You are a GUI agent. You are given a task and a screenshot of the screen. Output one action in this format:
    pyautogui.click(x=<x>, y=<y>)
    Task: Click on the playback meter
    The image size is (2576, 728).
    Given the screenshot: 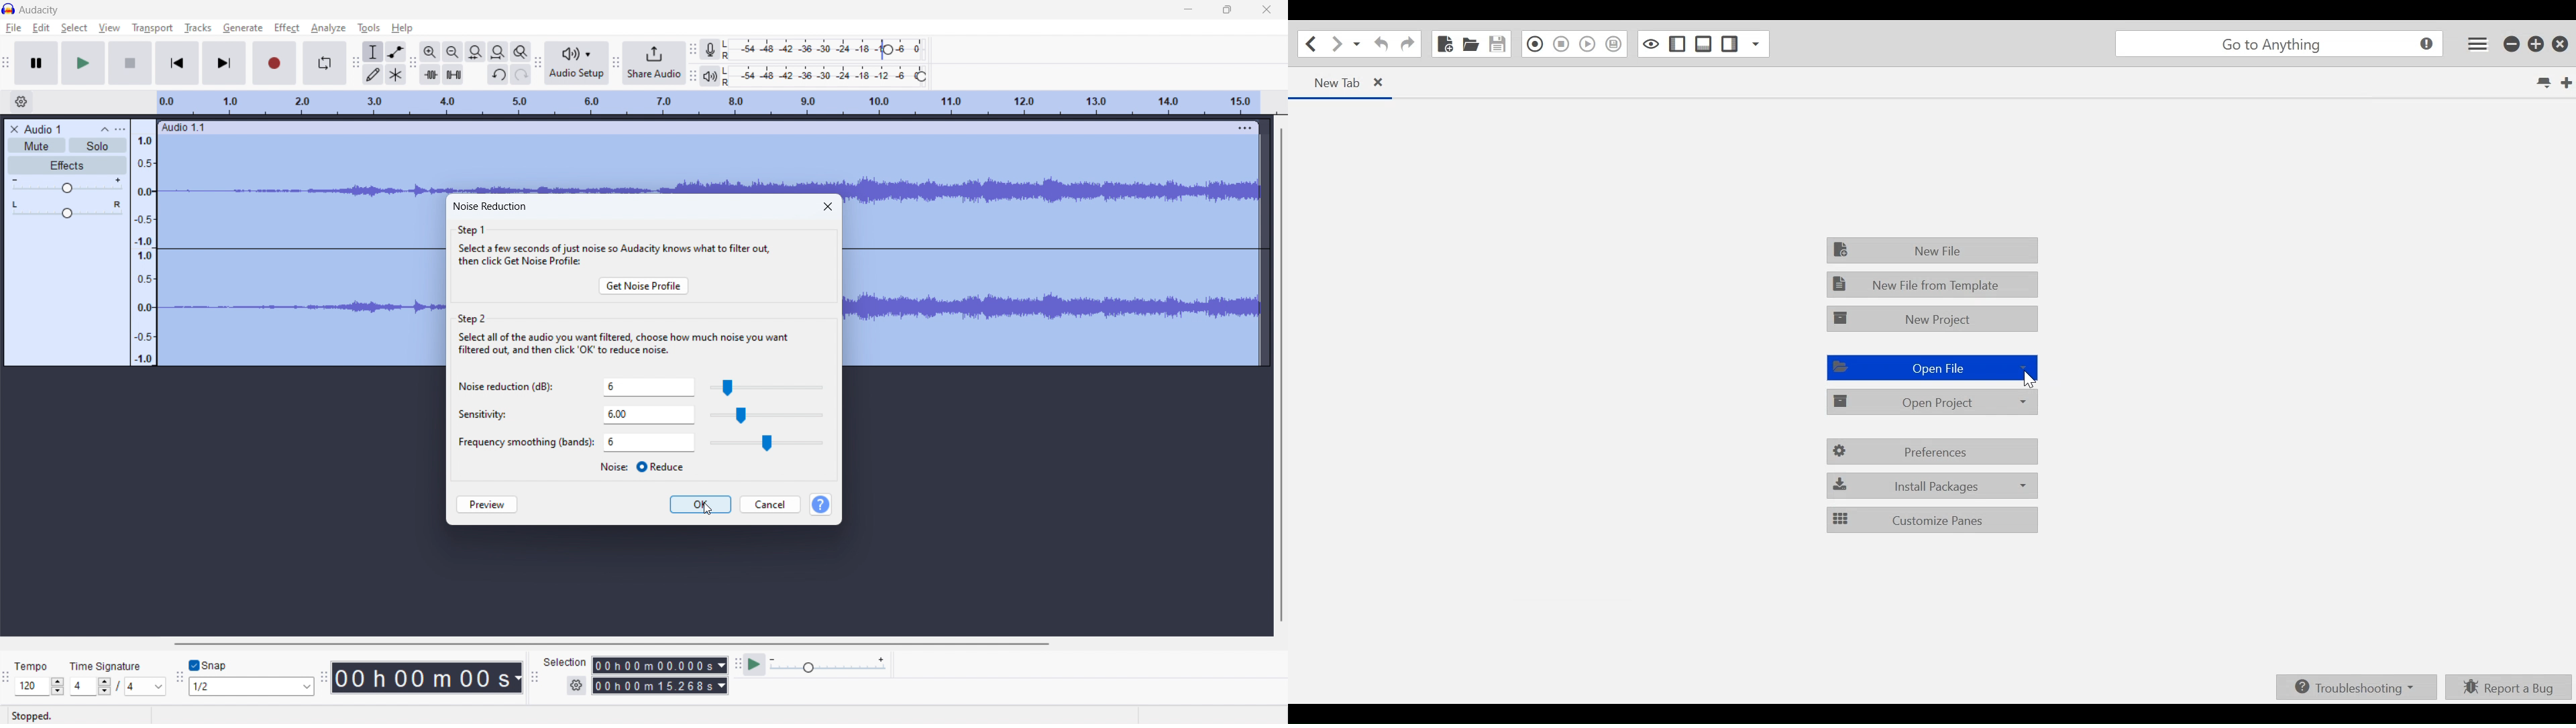 What is the action you would take?
    pyautogui.click(x=828, y=76)
    